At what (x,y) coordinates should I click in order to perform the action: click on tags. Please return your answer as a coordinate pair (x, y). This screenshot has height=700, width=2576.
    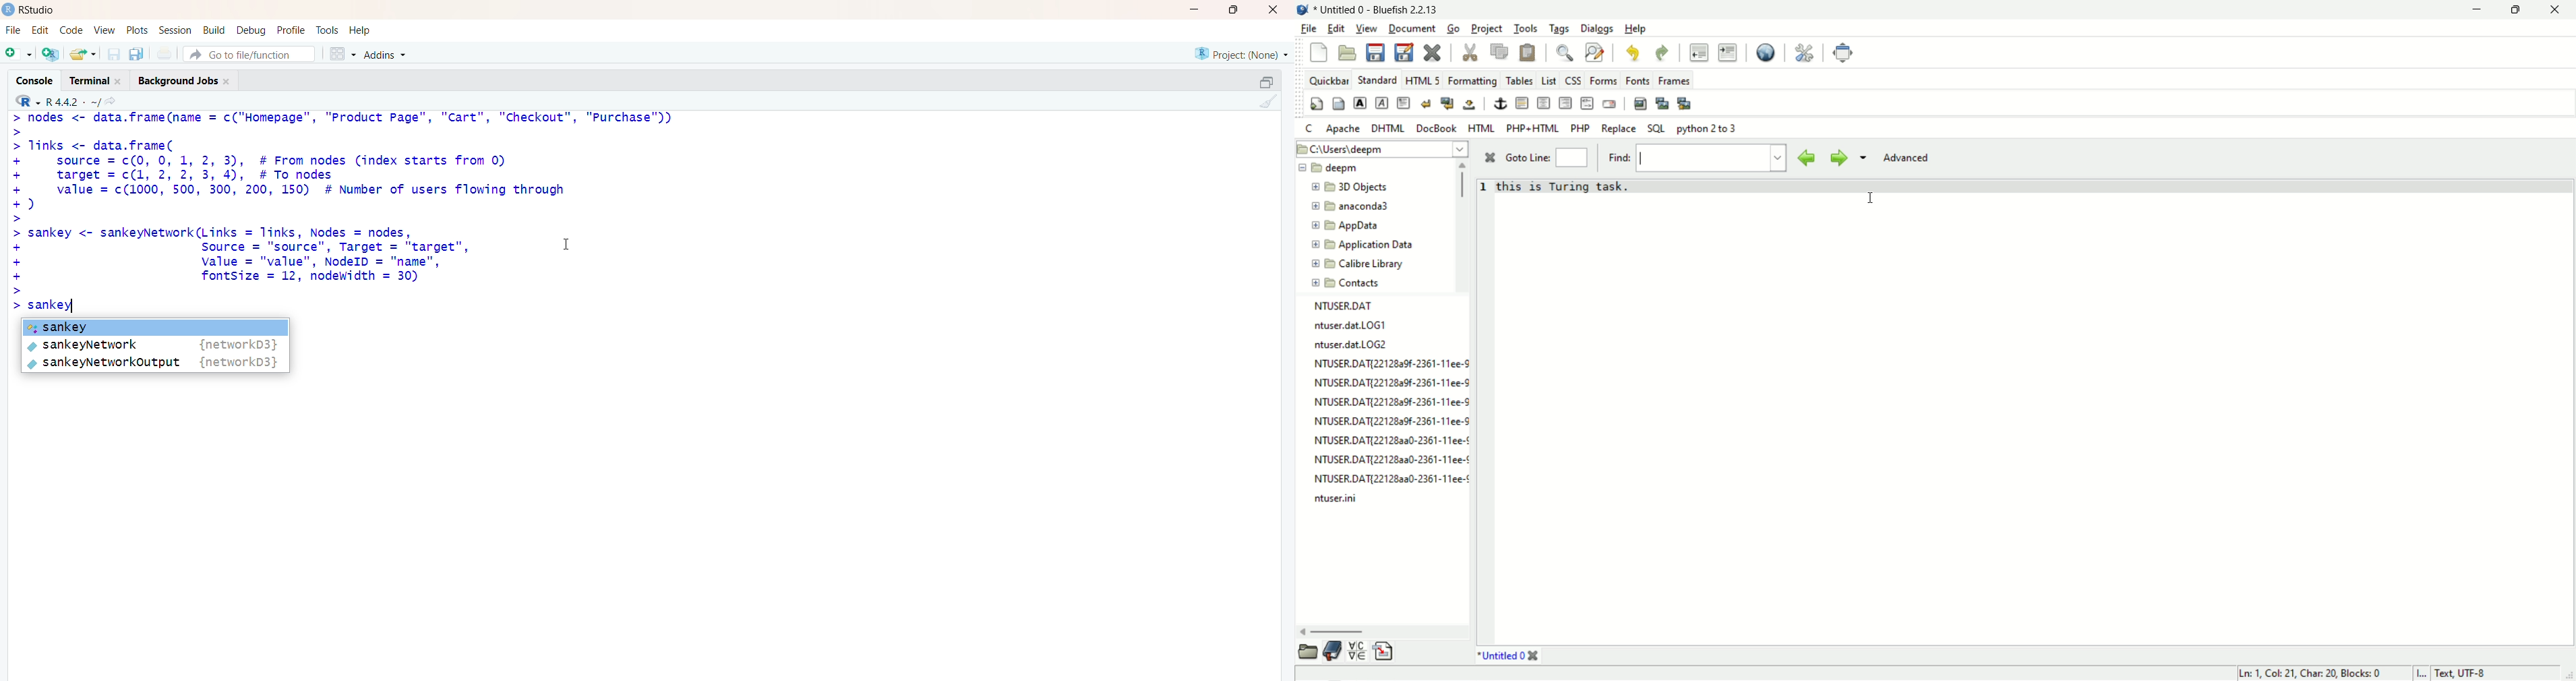
    Looking at the image, I should click on (1559, 29).